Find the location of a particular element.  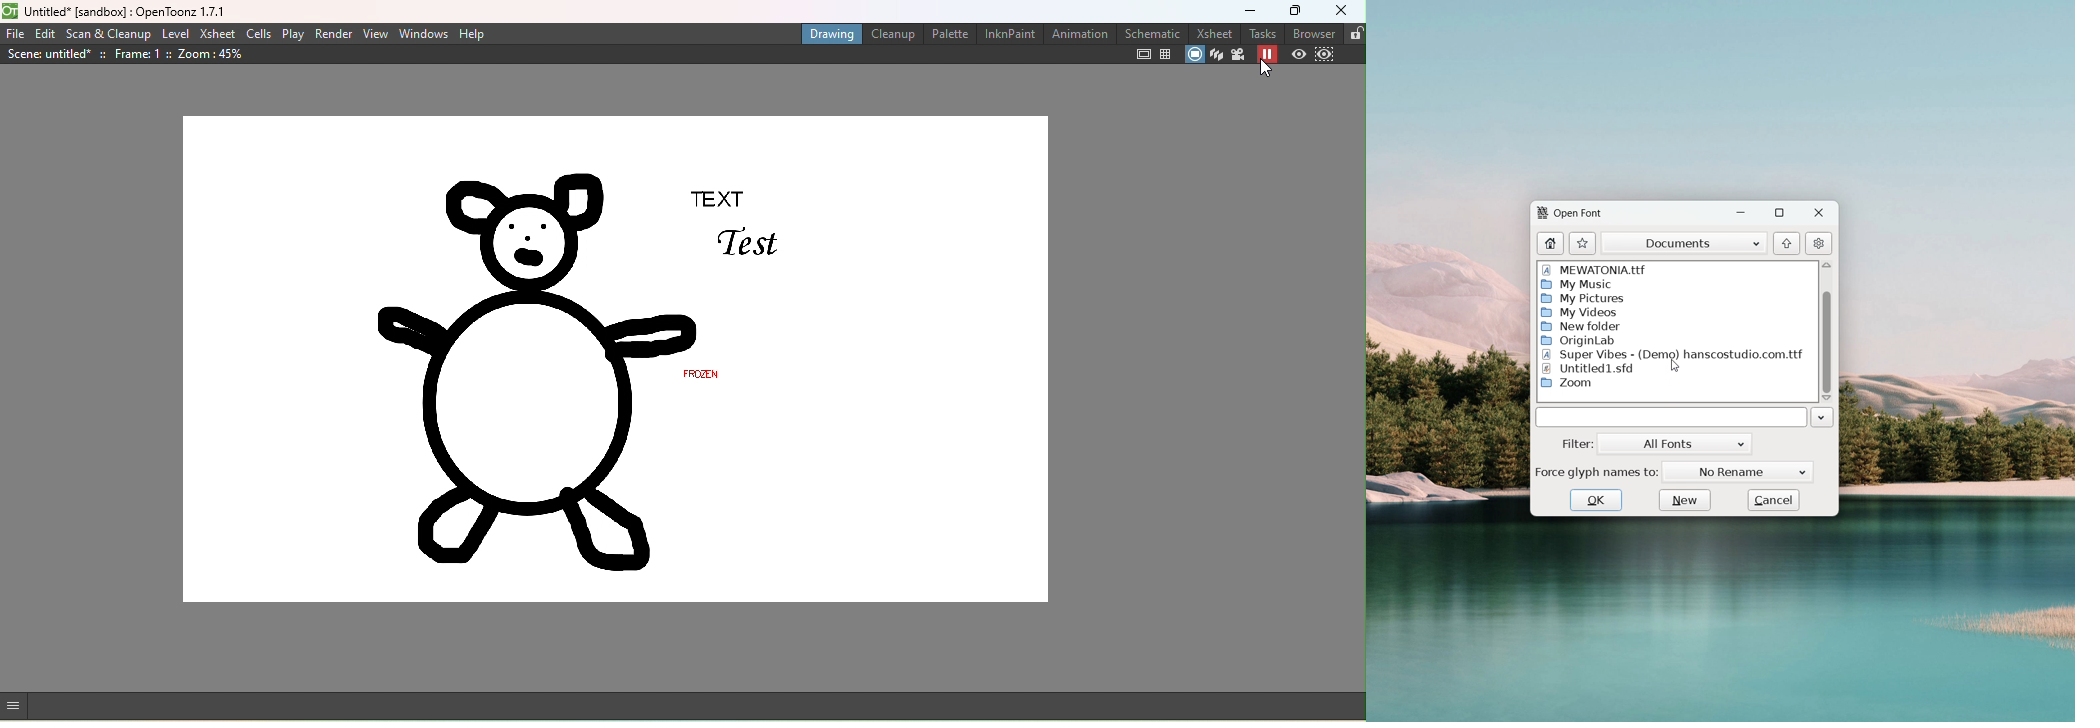

Zoom is located at coordinates (1569, 387).